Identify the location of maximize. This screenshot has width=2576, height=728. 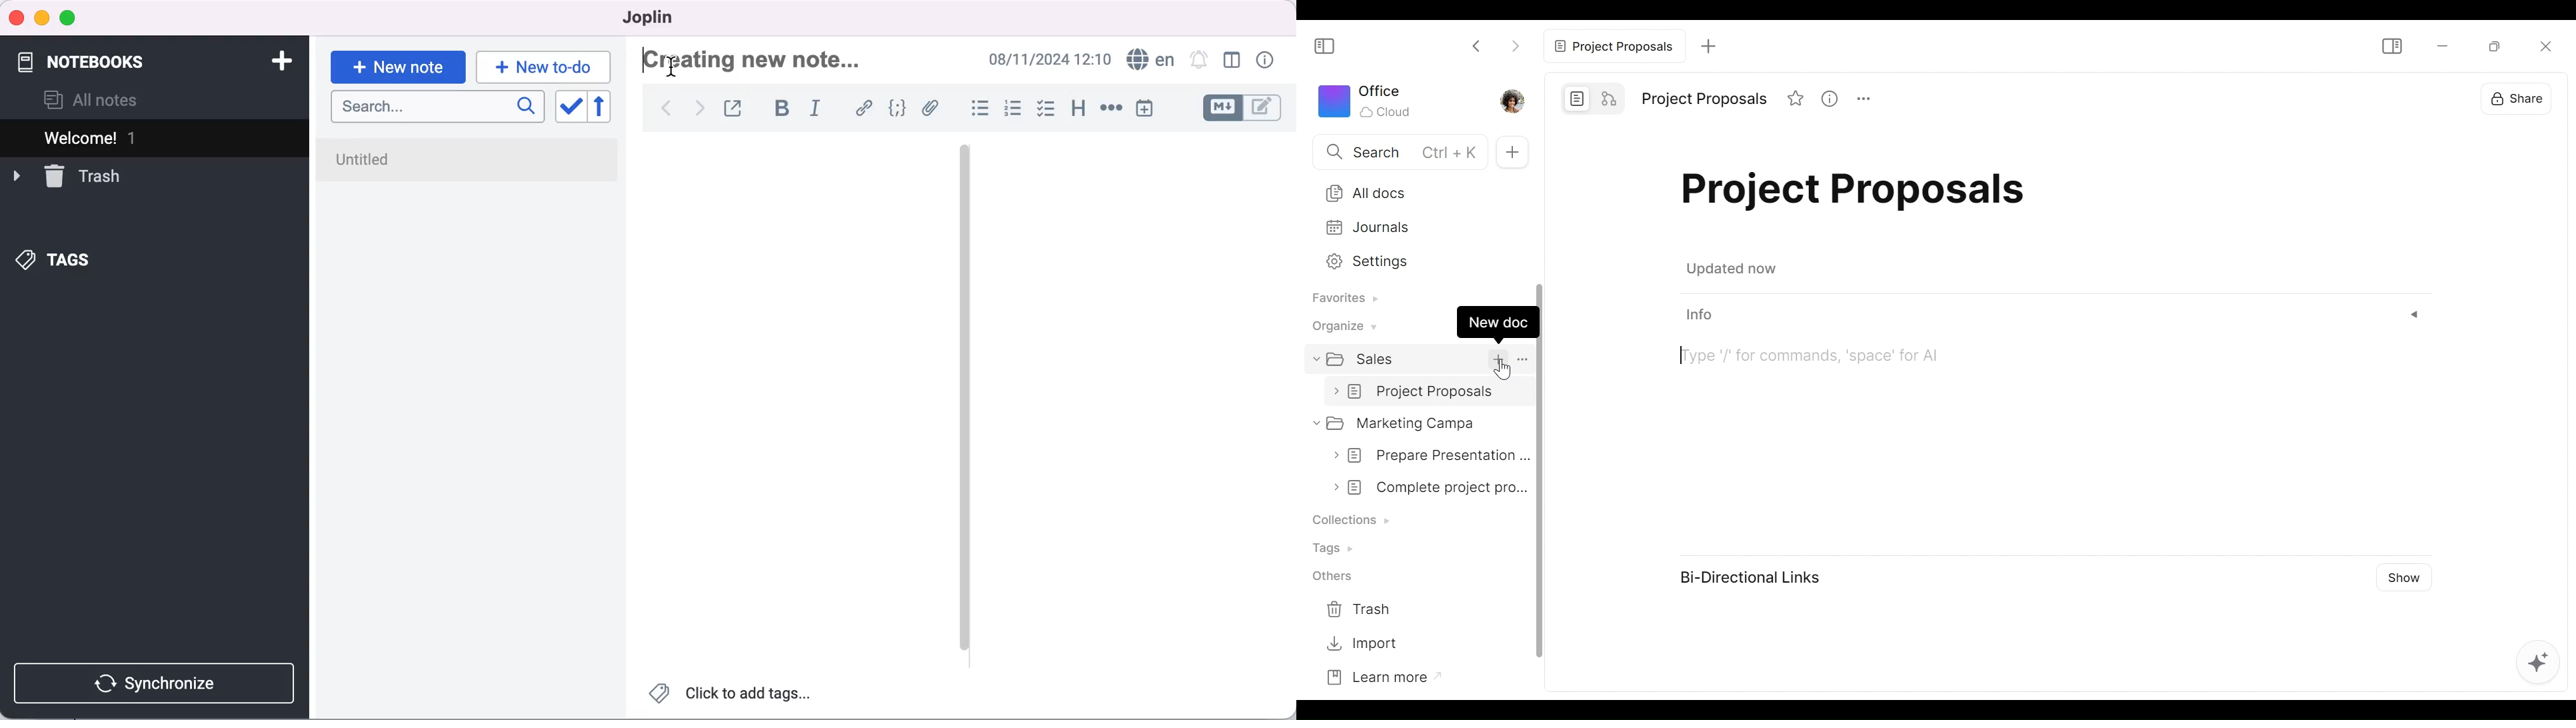
(72, 17).